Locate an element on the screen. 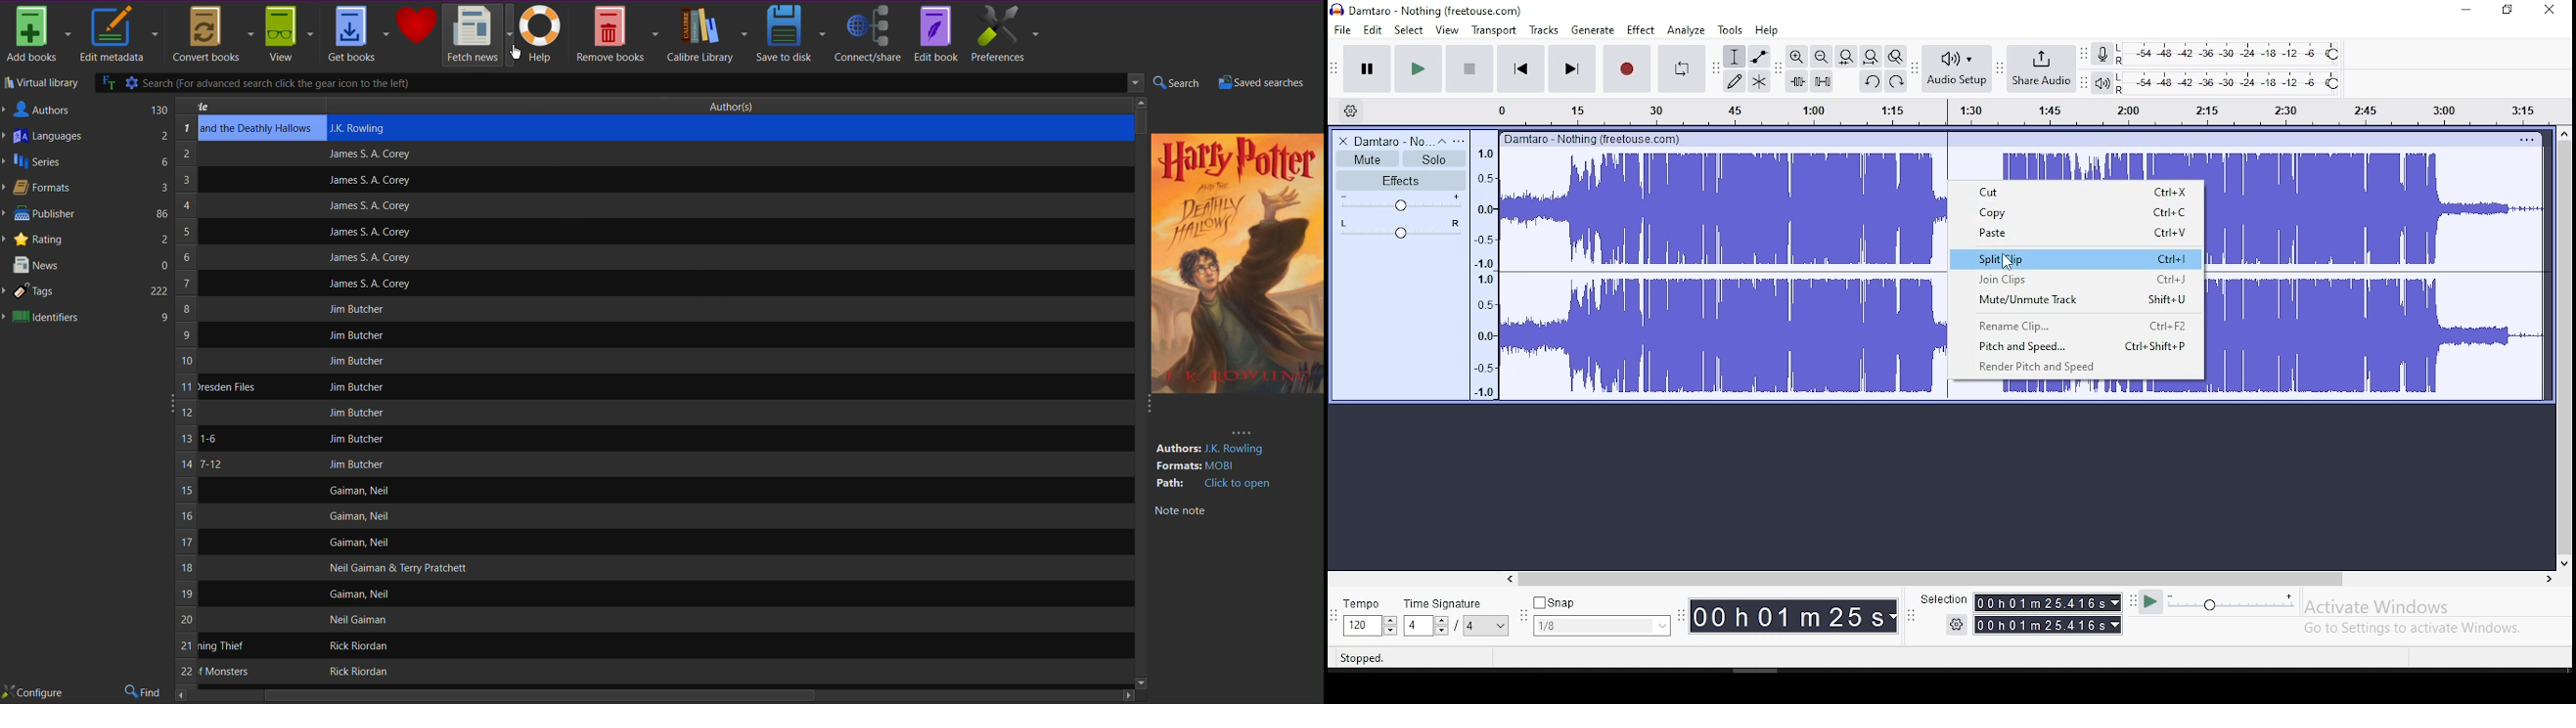 Image resolution: width=2576 pixels, height=728 pixels. scroll bar is located at coordinates (2564, 347).